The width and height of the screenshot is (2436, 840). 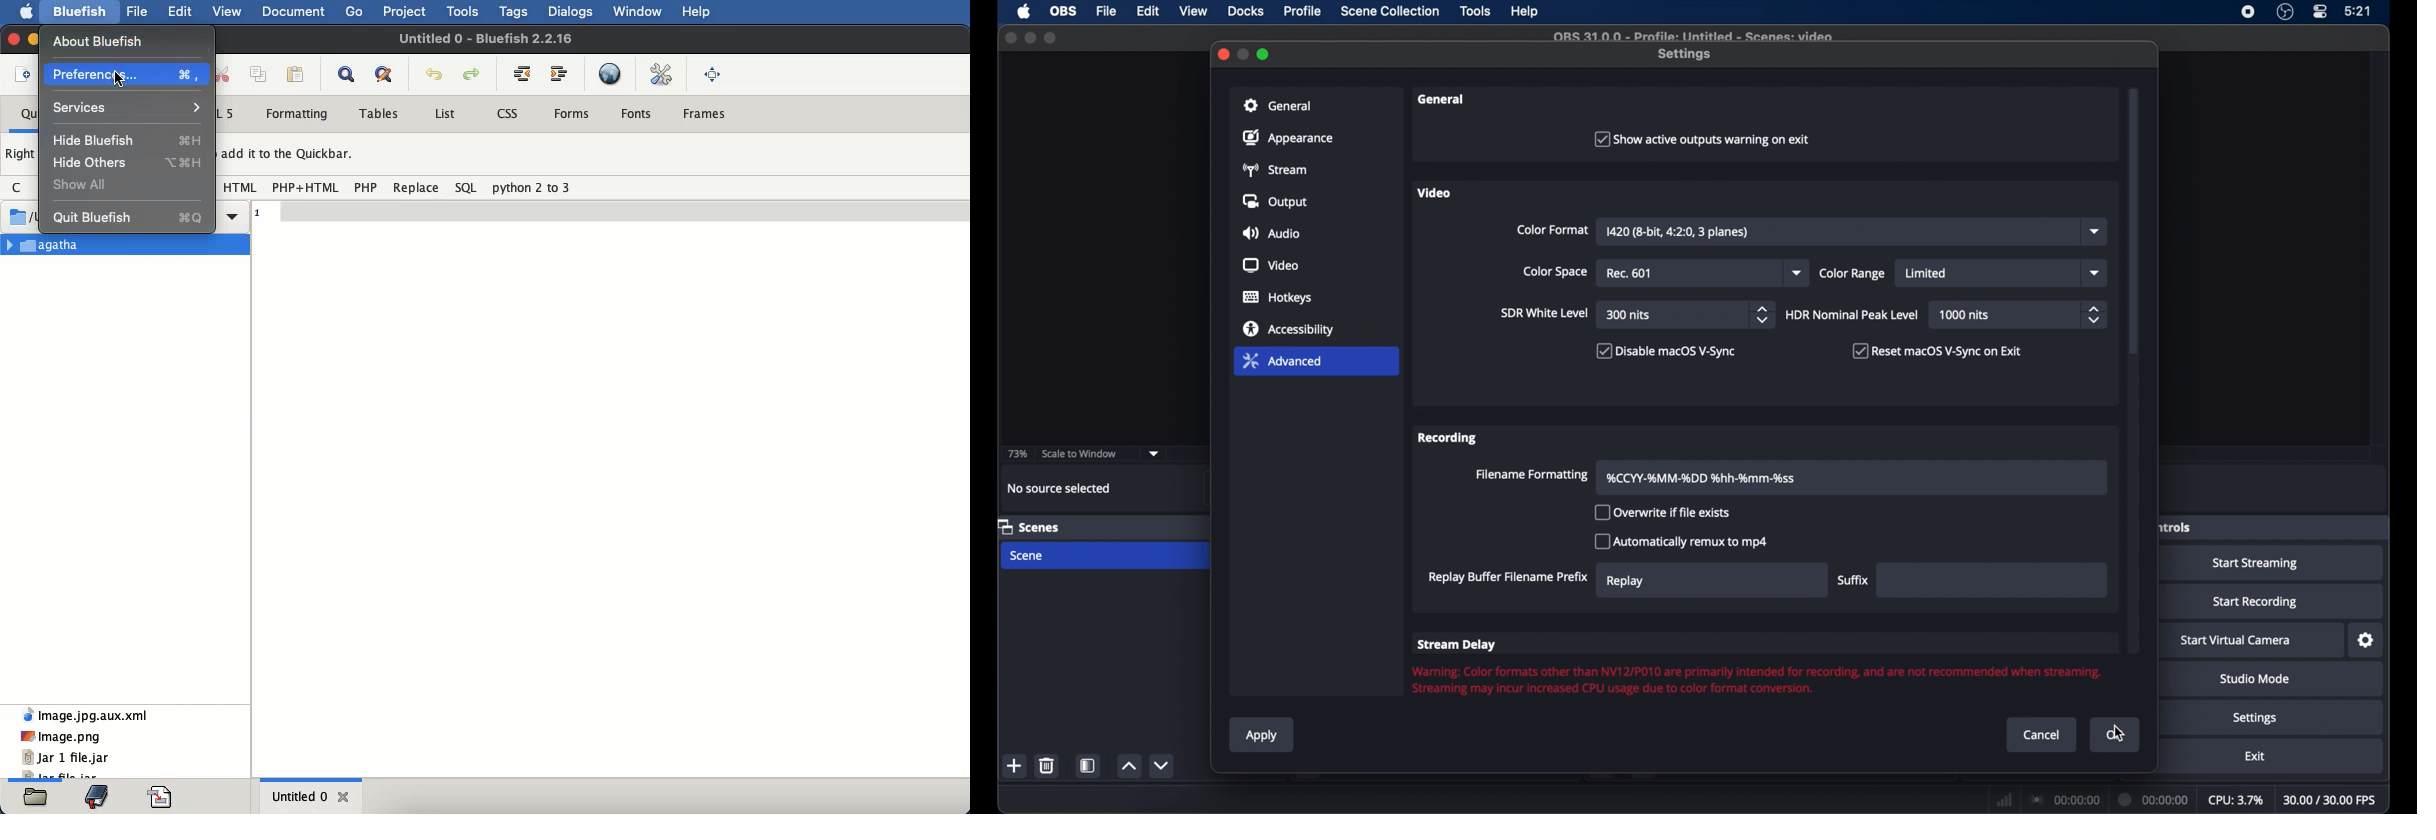 I want to click on 73%, so click(x=1017, y=454).